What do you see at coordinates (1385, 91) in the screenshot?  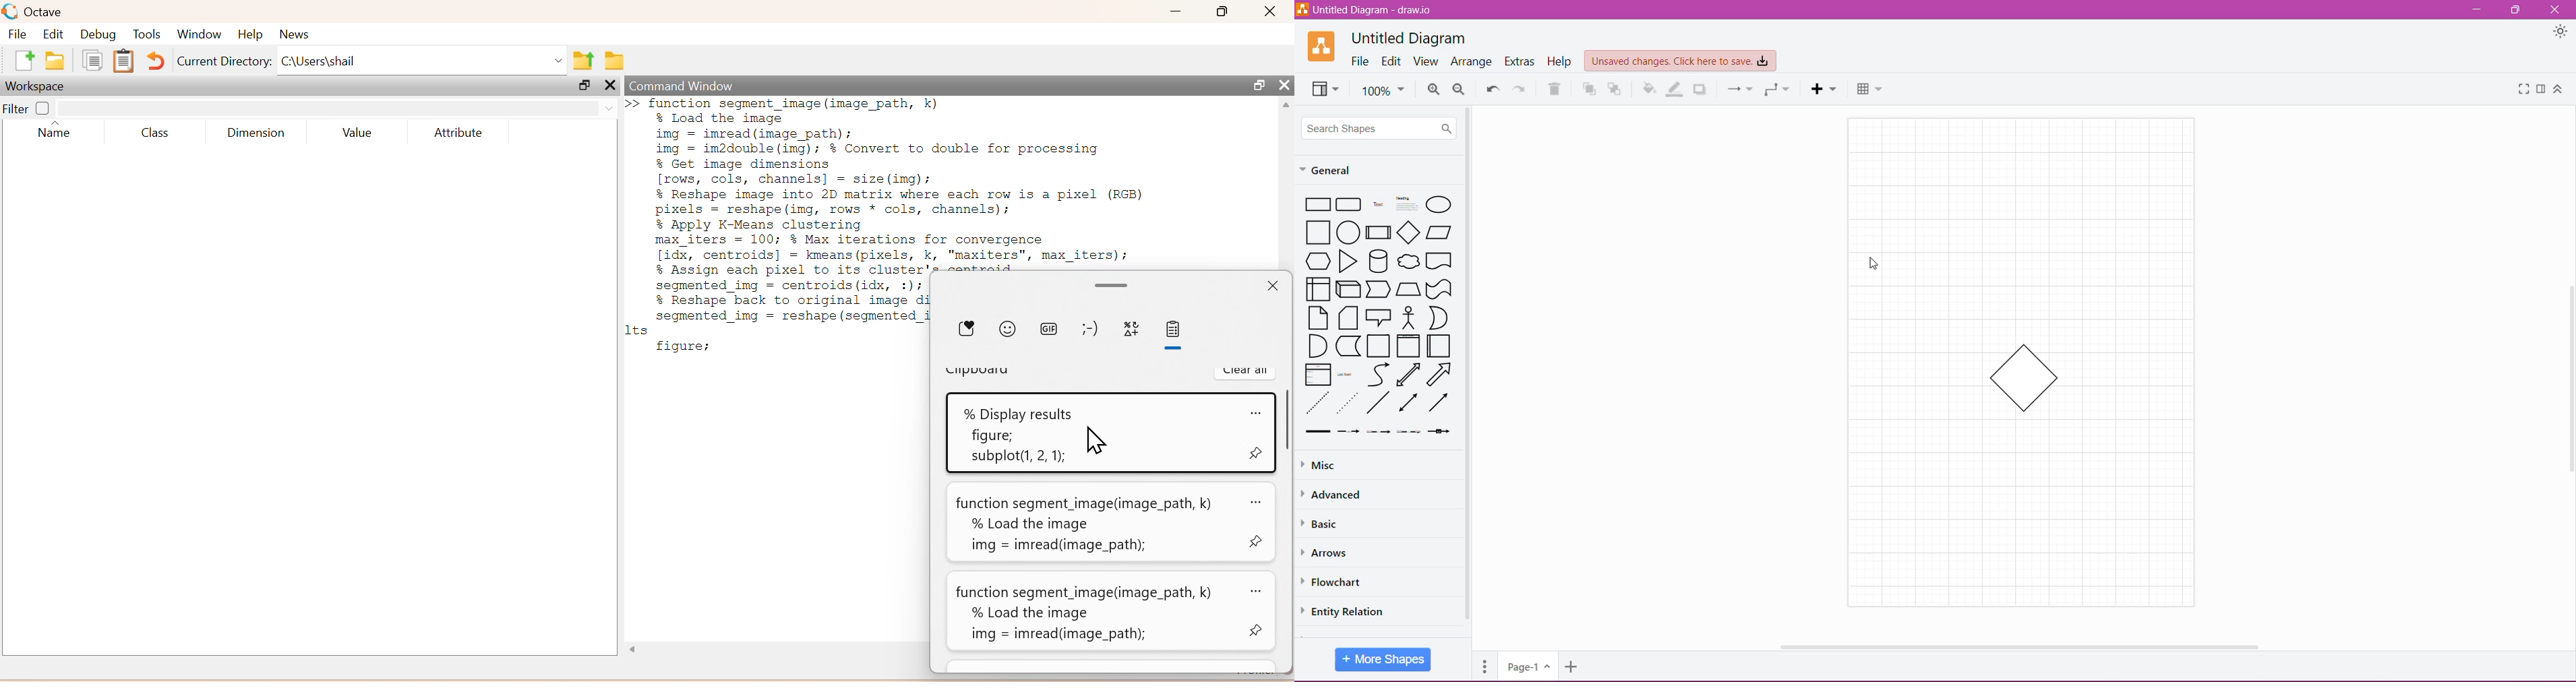 I see `Zoom` at bounding box center [1385, 91].